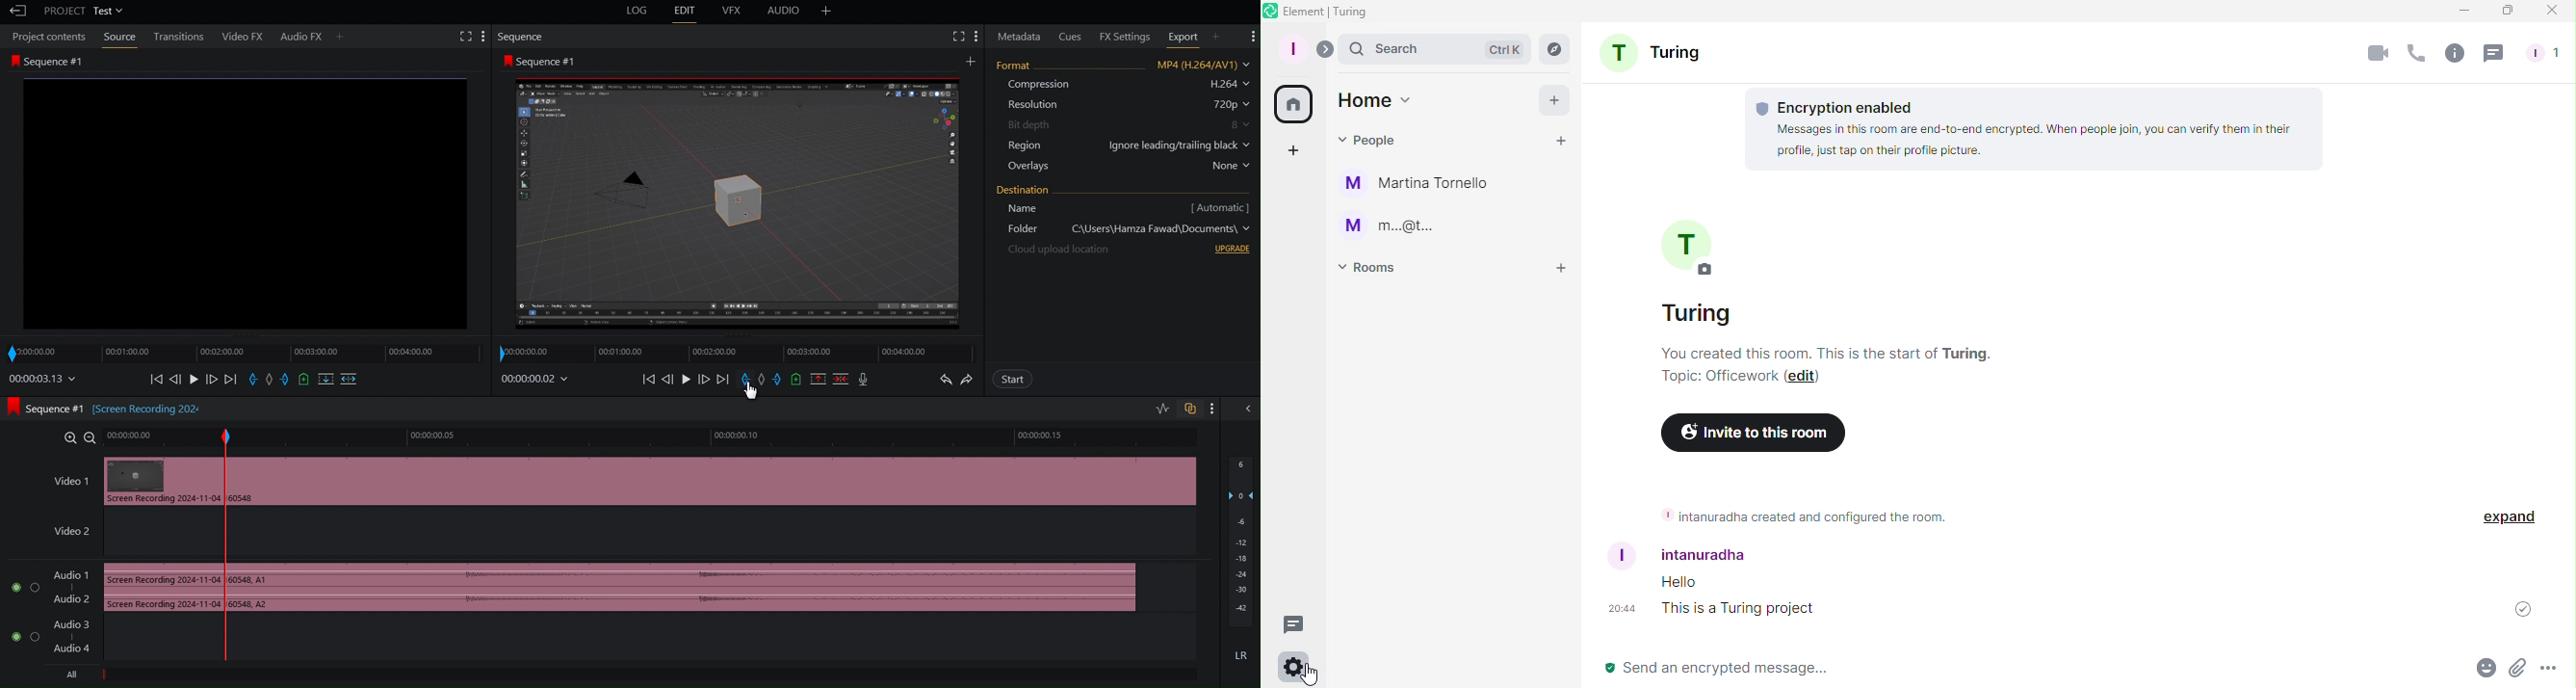  What do you see at coordinates (242, 36) in the screenshot?
I see `Video FX` at bounding box center [242, 36].